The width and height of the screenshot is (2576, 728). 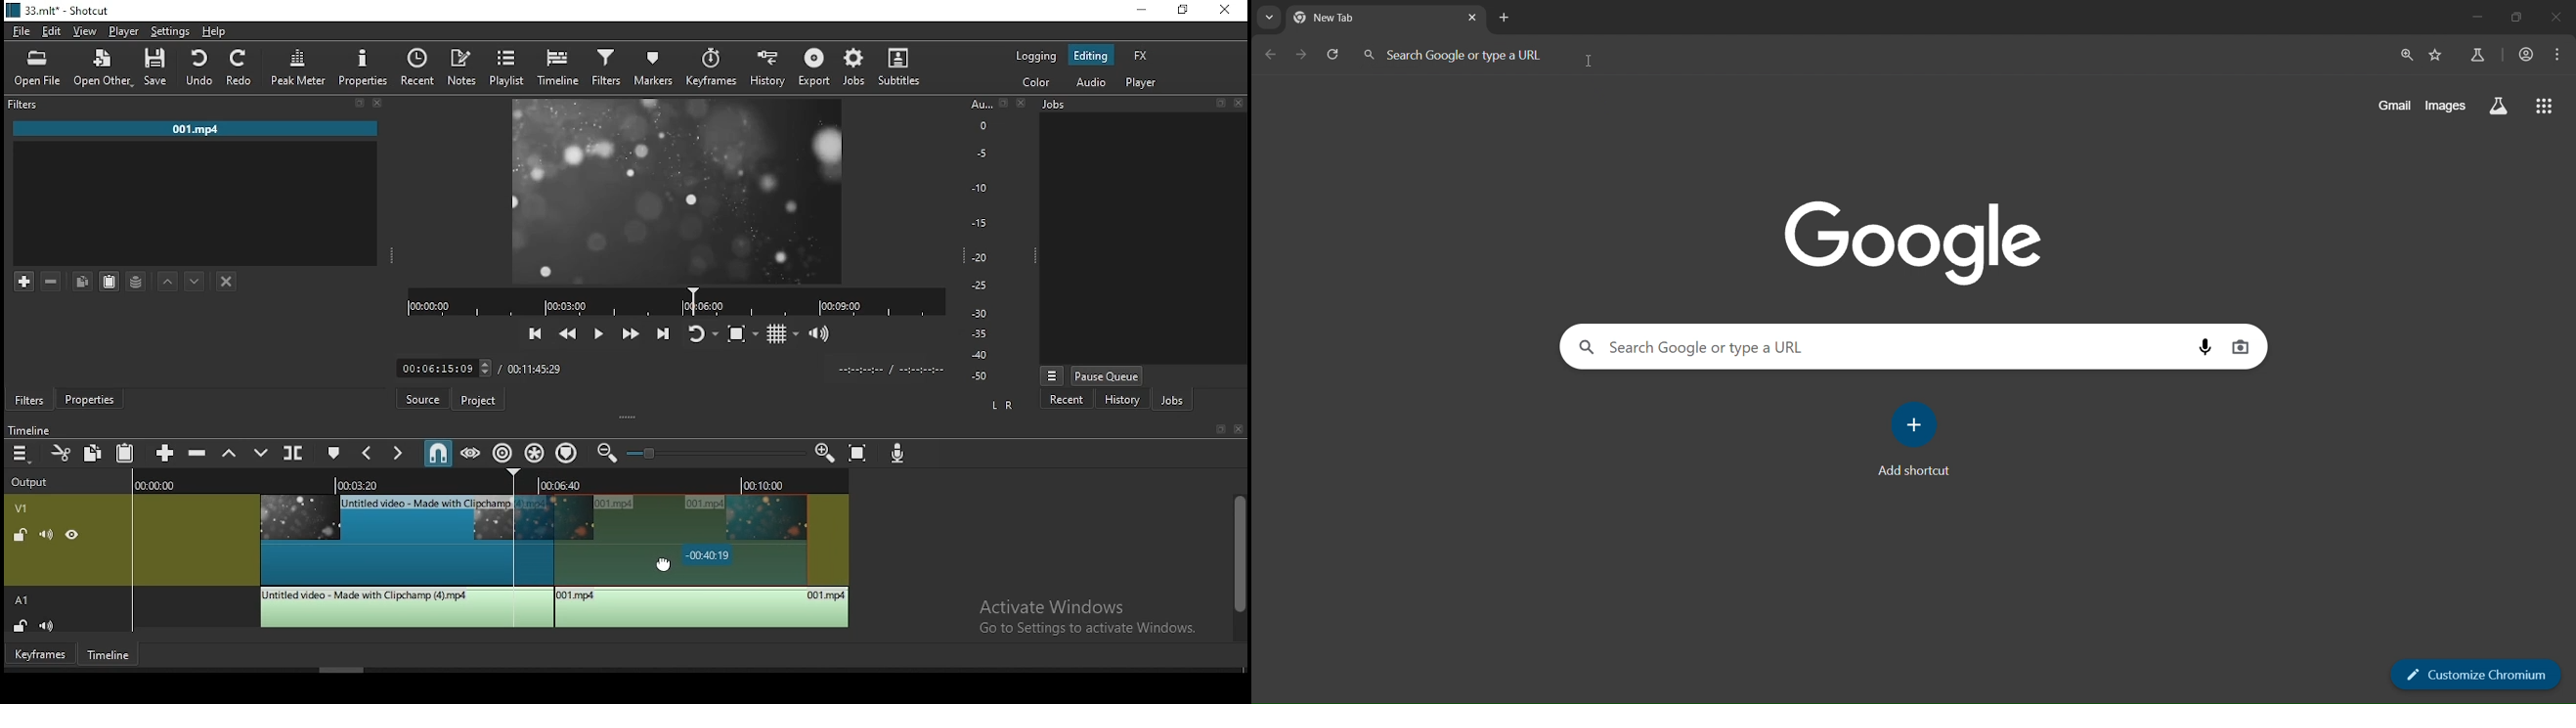 What do you see at coordinates (475, 401) in the screenshot?
I see `project` at bounding box center [475, 401].